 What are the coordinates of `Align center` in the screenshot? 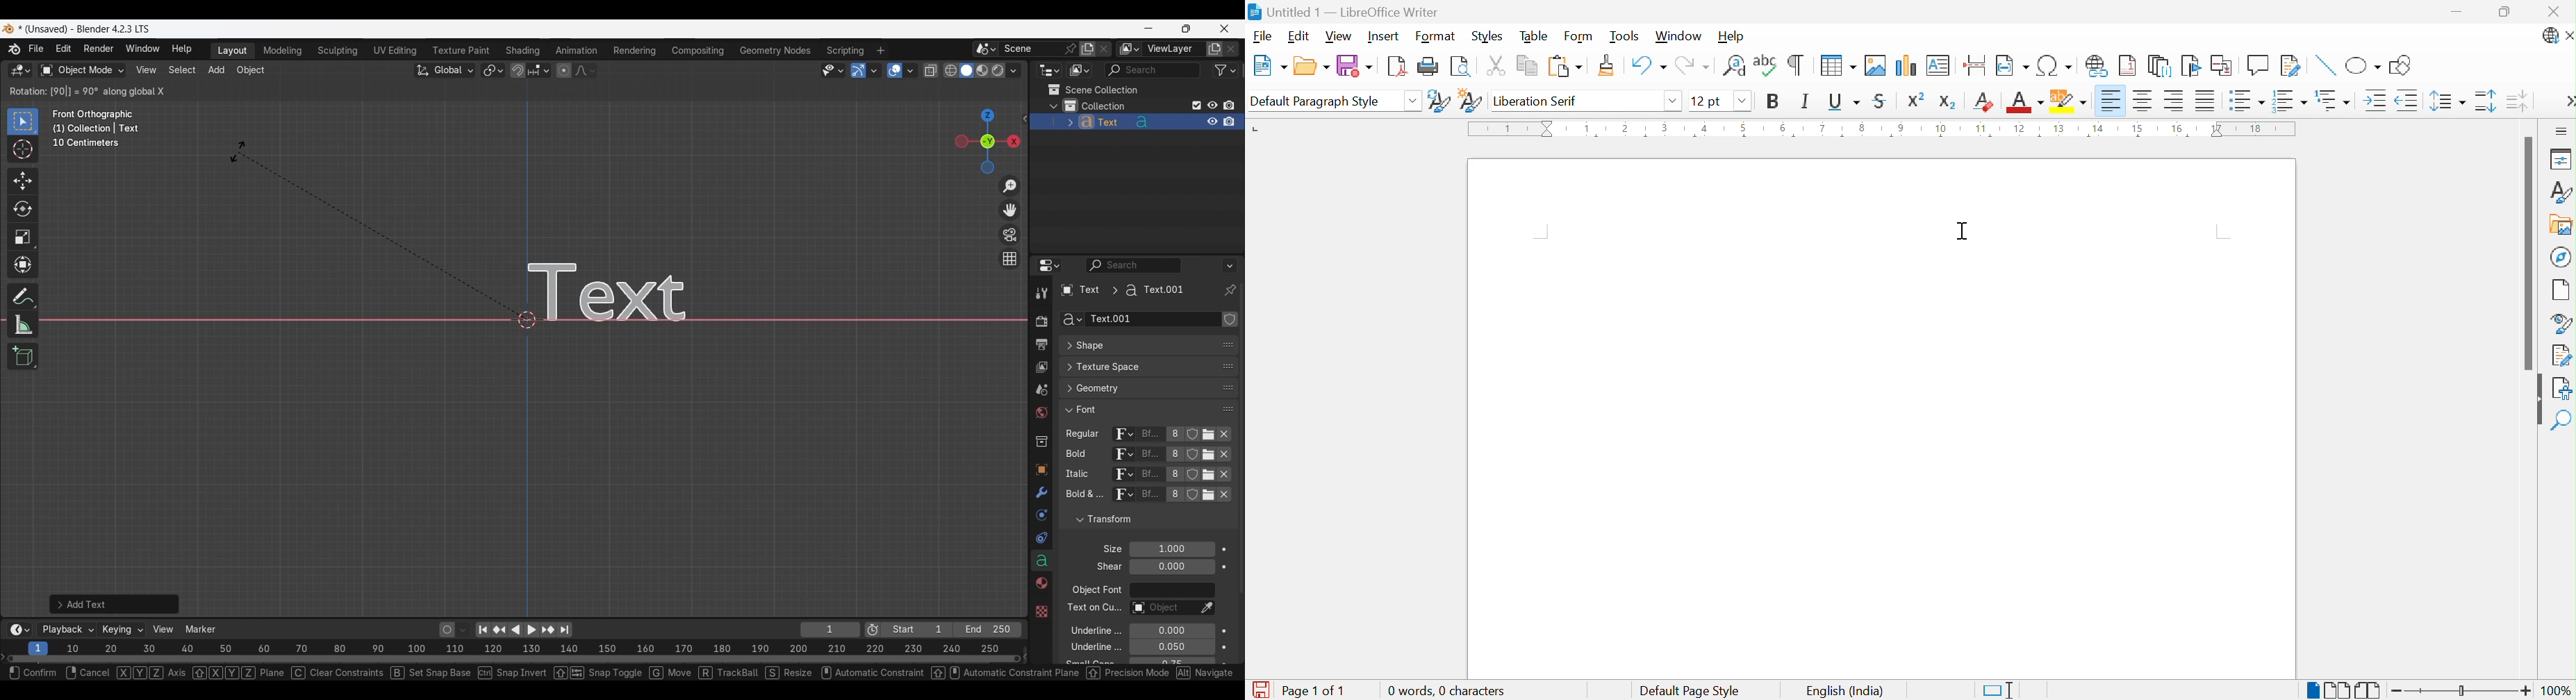 It's located at (2143, 101).